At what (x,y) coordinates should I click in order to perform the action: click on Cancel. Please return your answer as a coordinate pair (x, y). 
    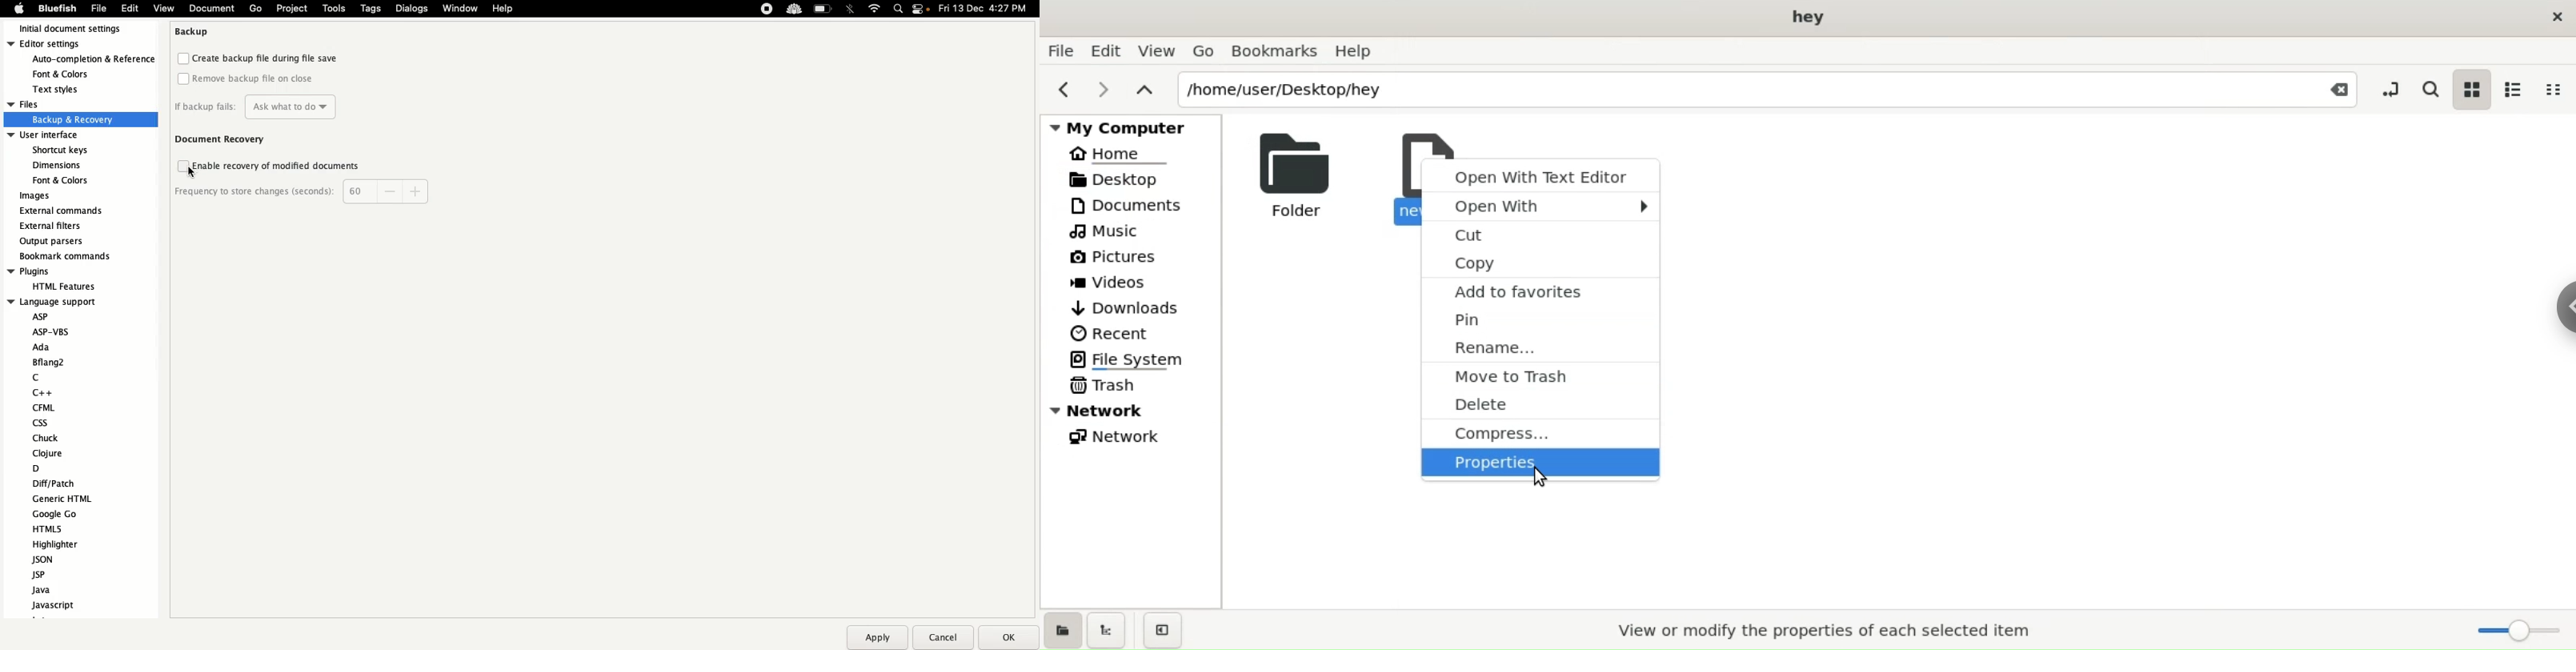
    Looking at the image, I should click on (945, 636).